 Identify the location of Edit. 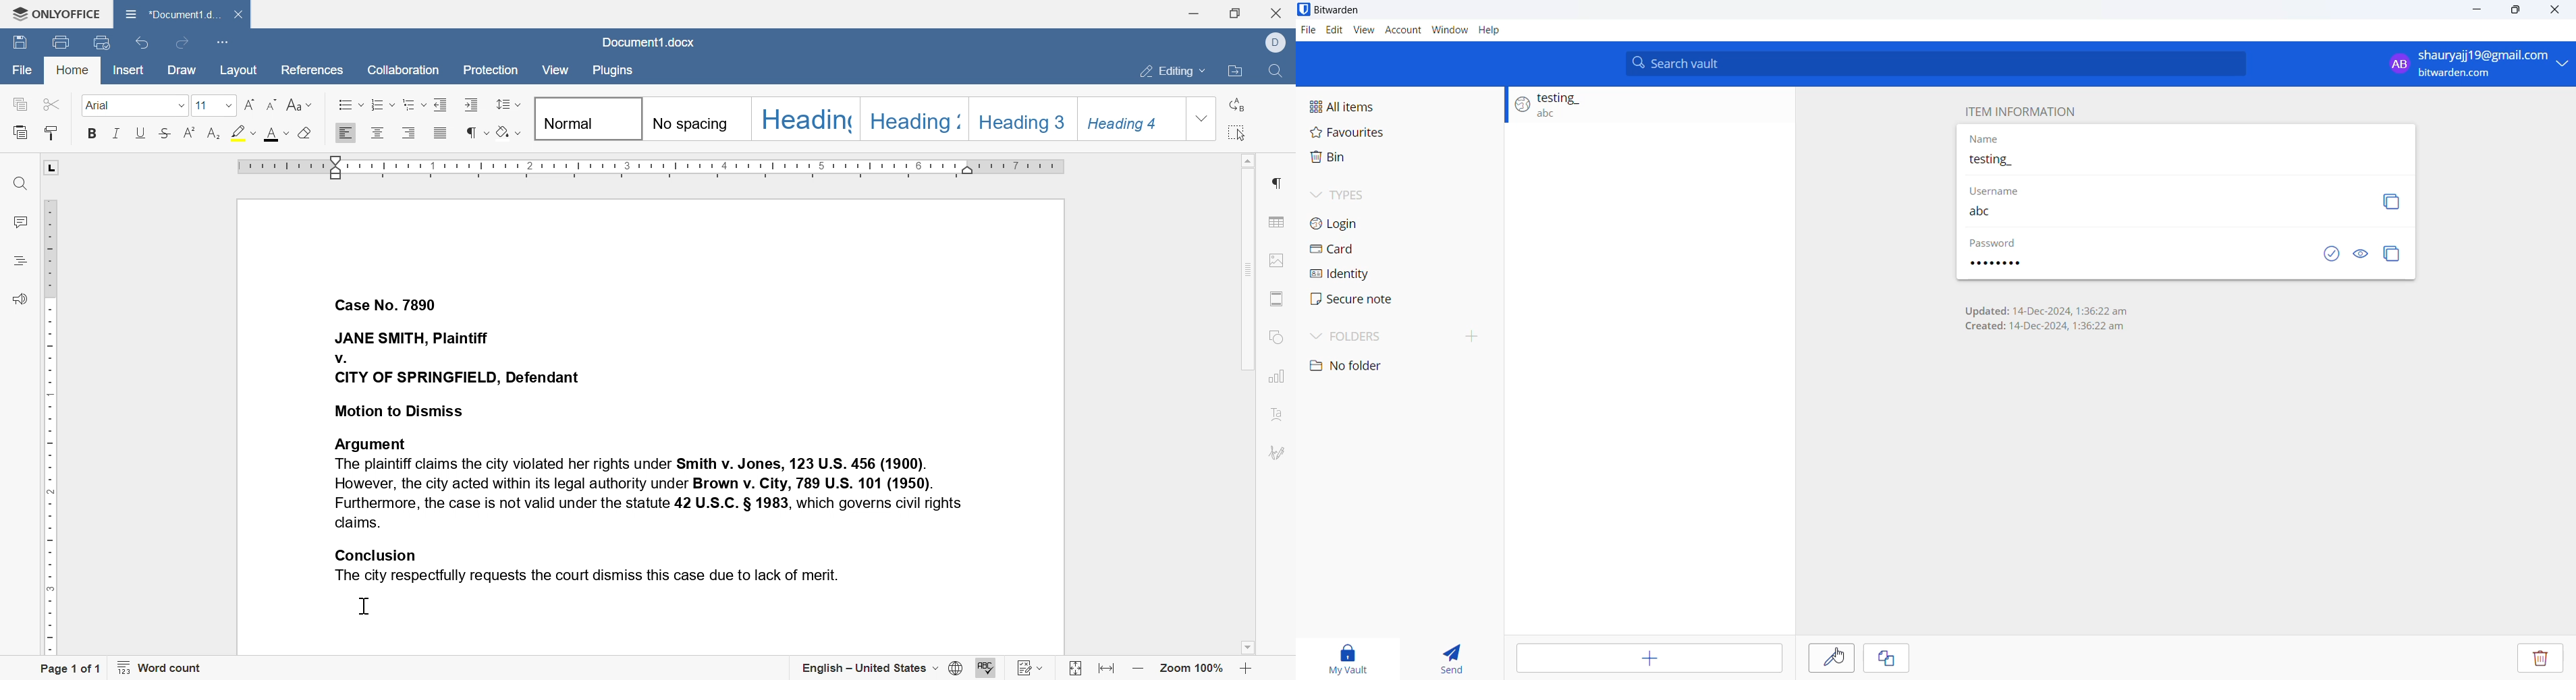
(1334, 31).